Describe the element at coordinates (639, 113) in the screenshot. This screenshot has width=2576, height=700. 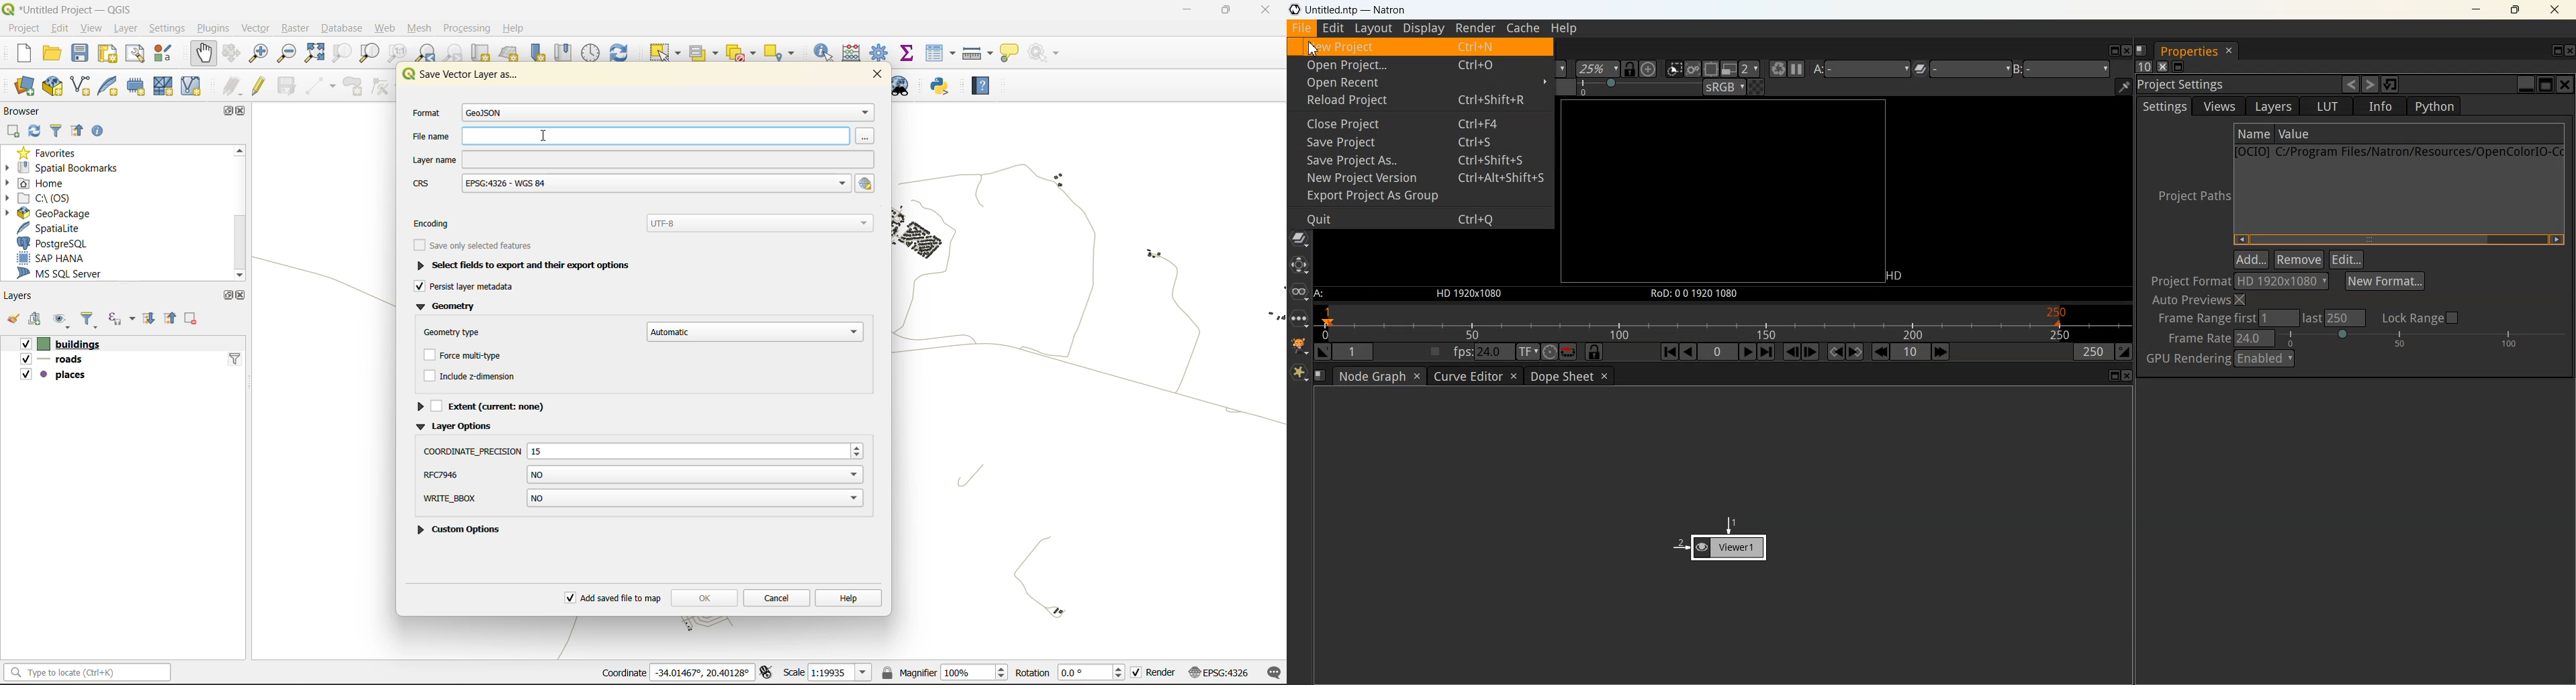
I see `format` at that location.